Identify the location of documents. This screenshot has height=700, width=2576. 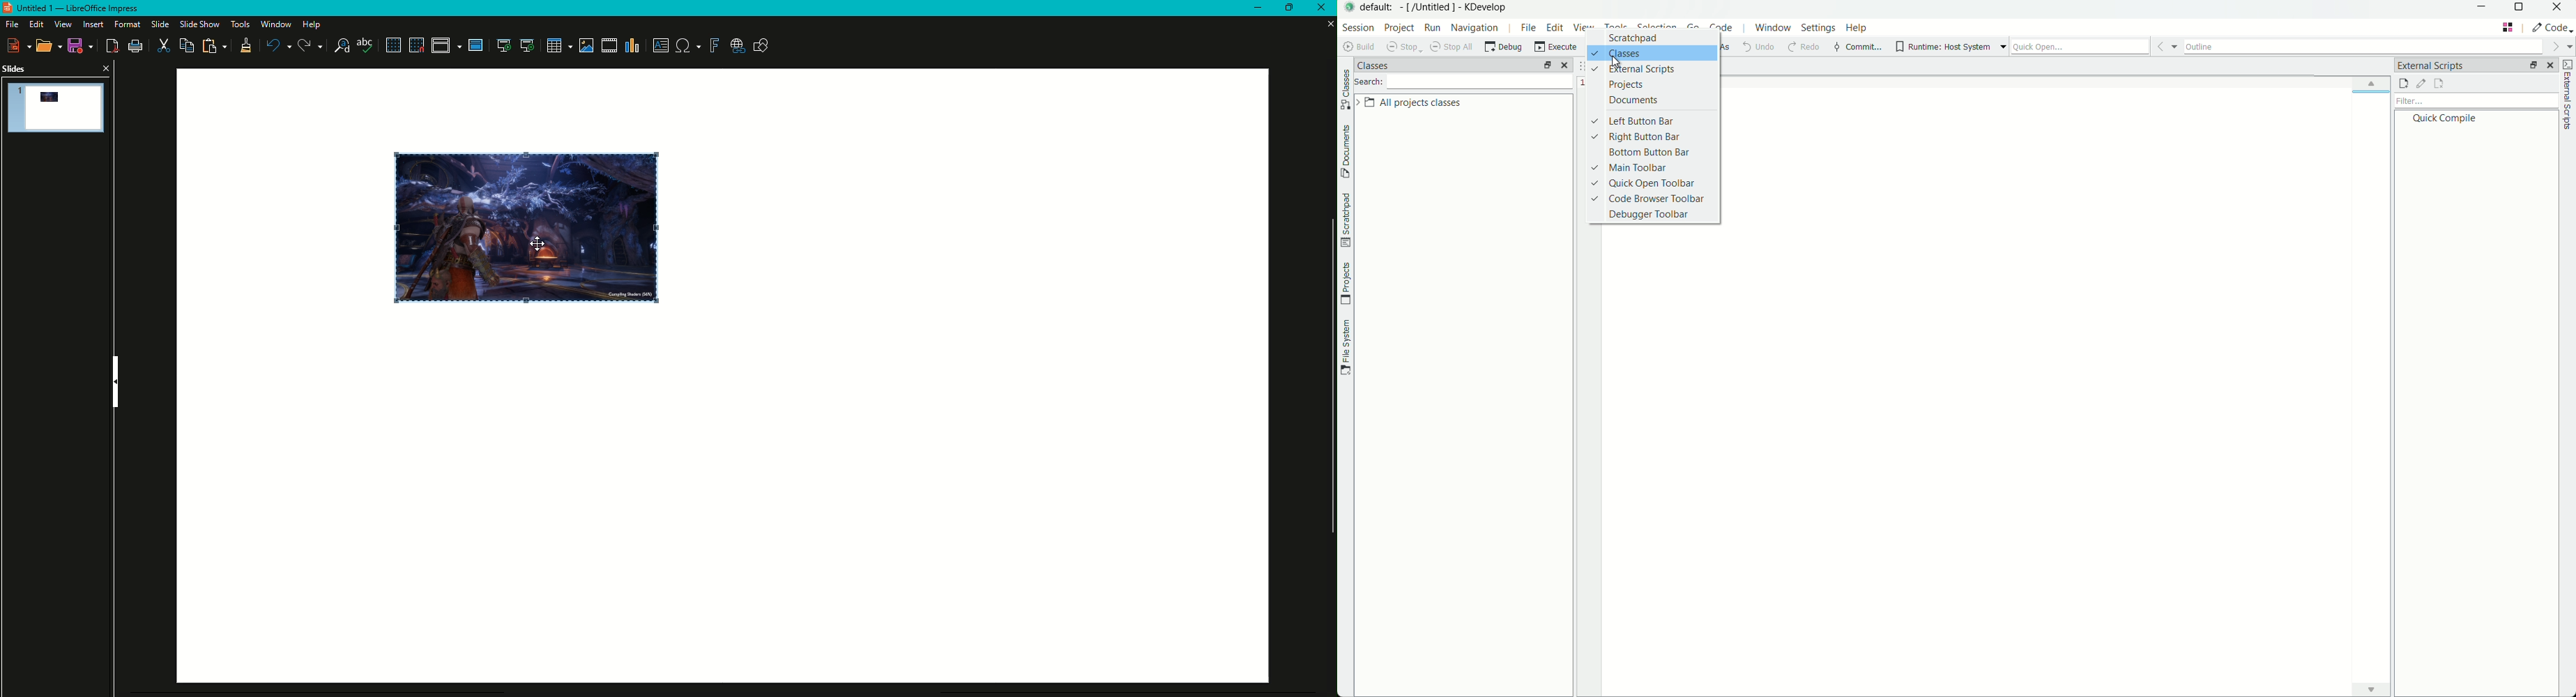
(1653, 101).